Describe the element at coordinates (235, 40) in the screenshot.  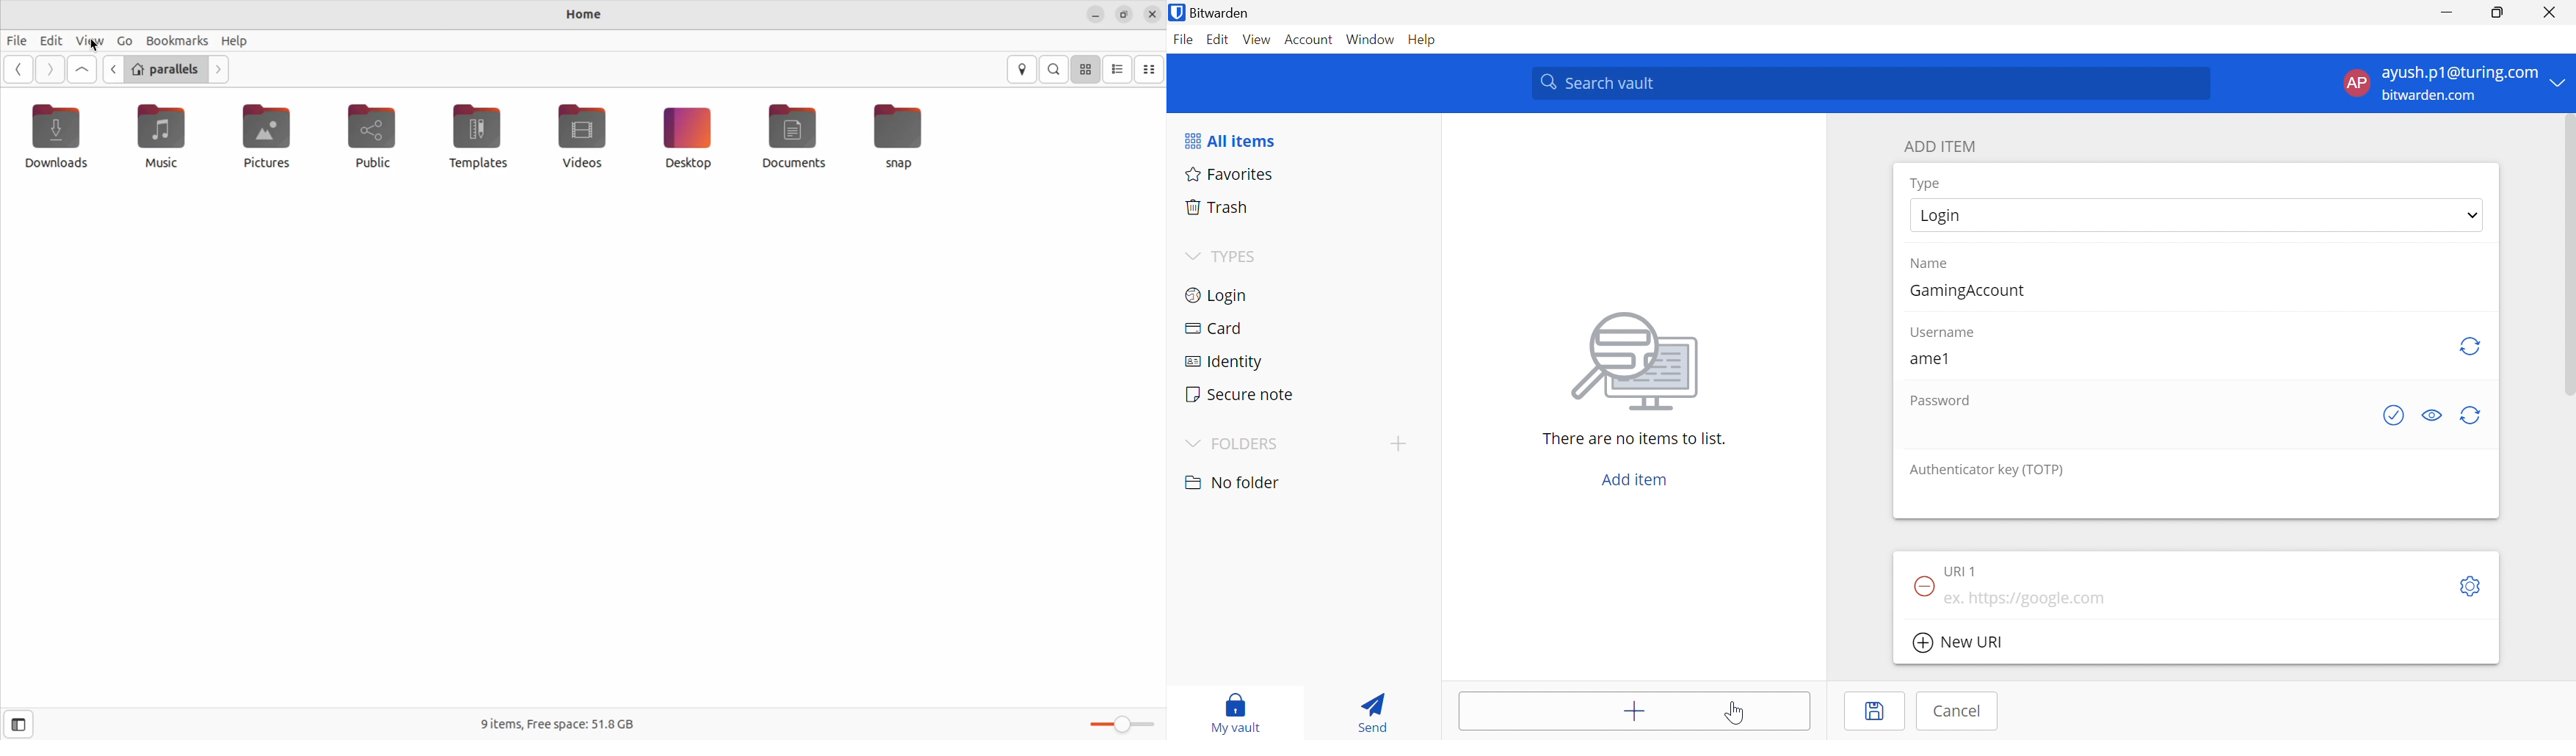
I see `help` at that location.